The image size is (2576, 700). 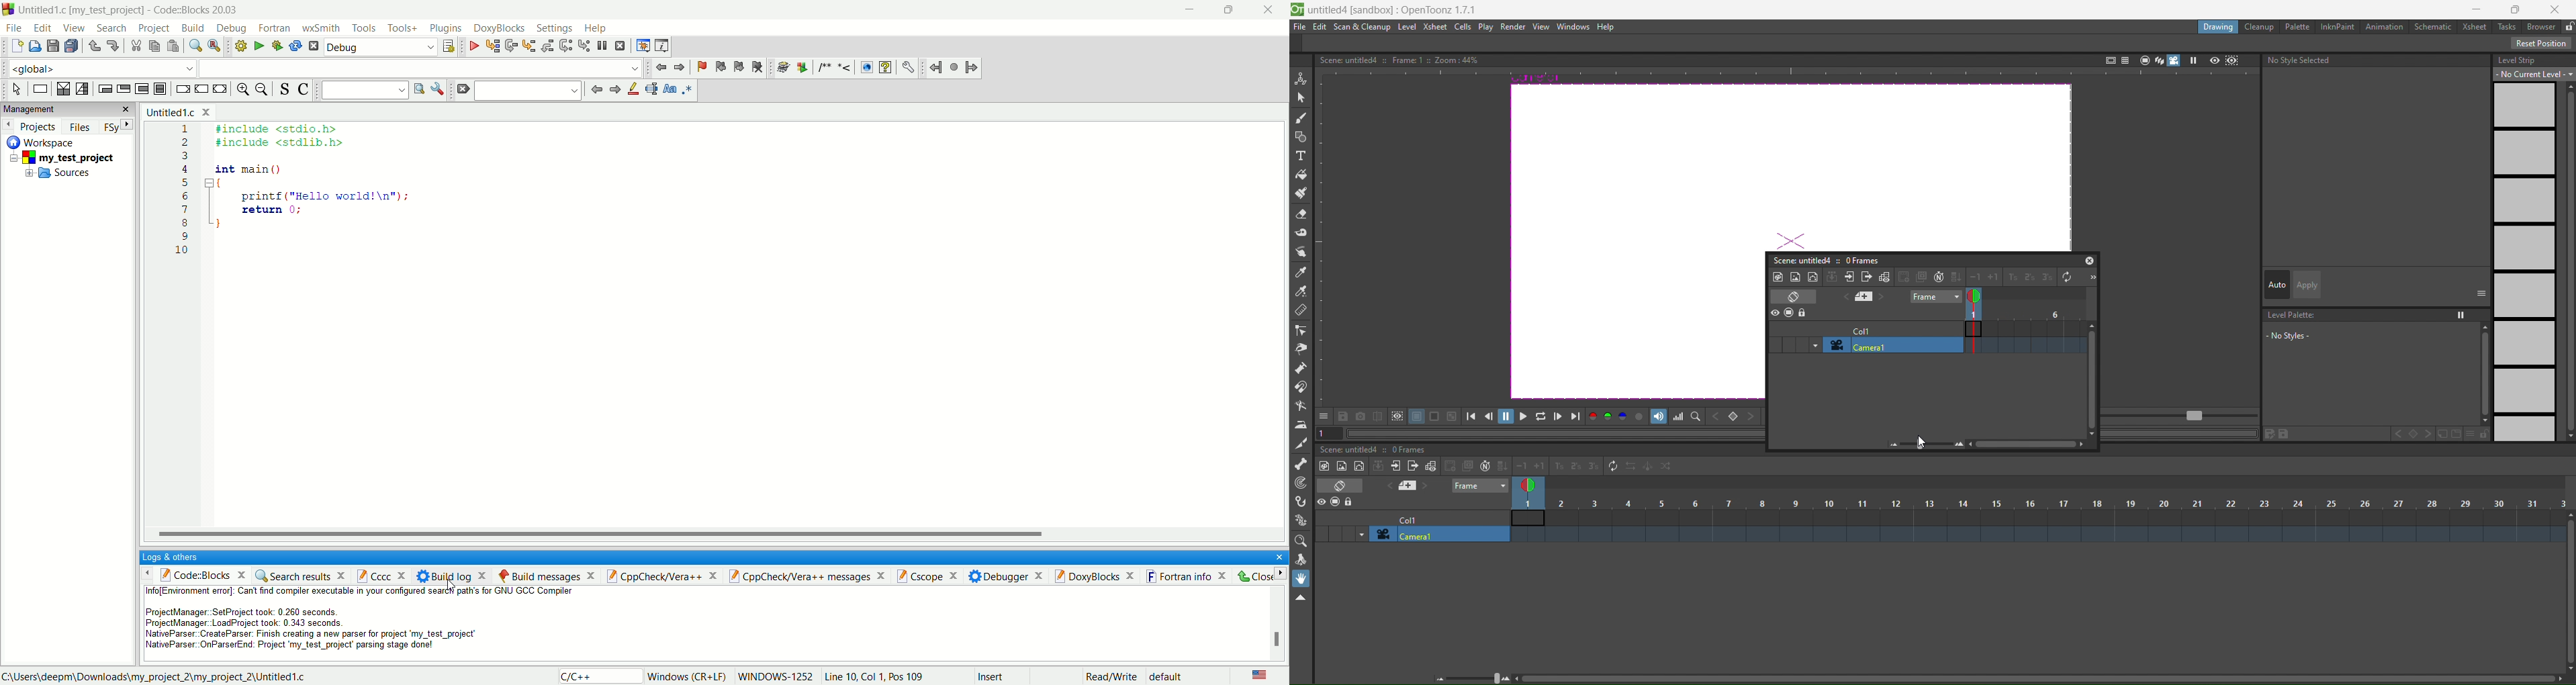 What do you see at coordinates (300, 575) in the screenshot?
I see `search results` at bounding box center [300, 575].